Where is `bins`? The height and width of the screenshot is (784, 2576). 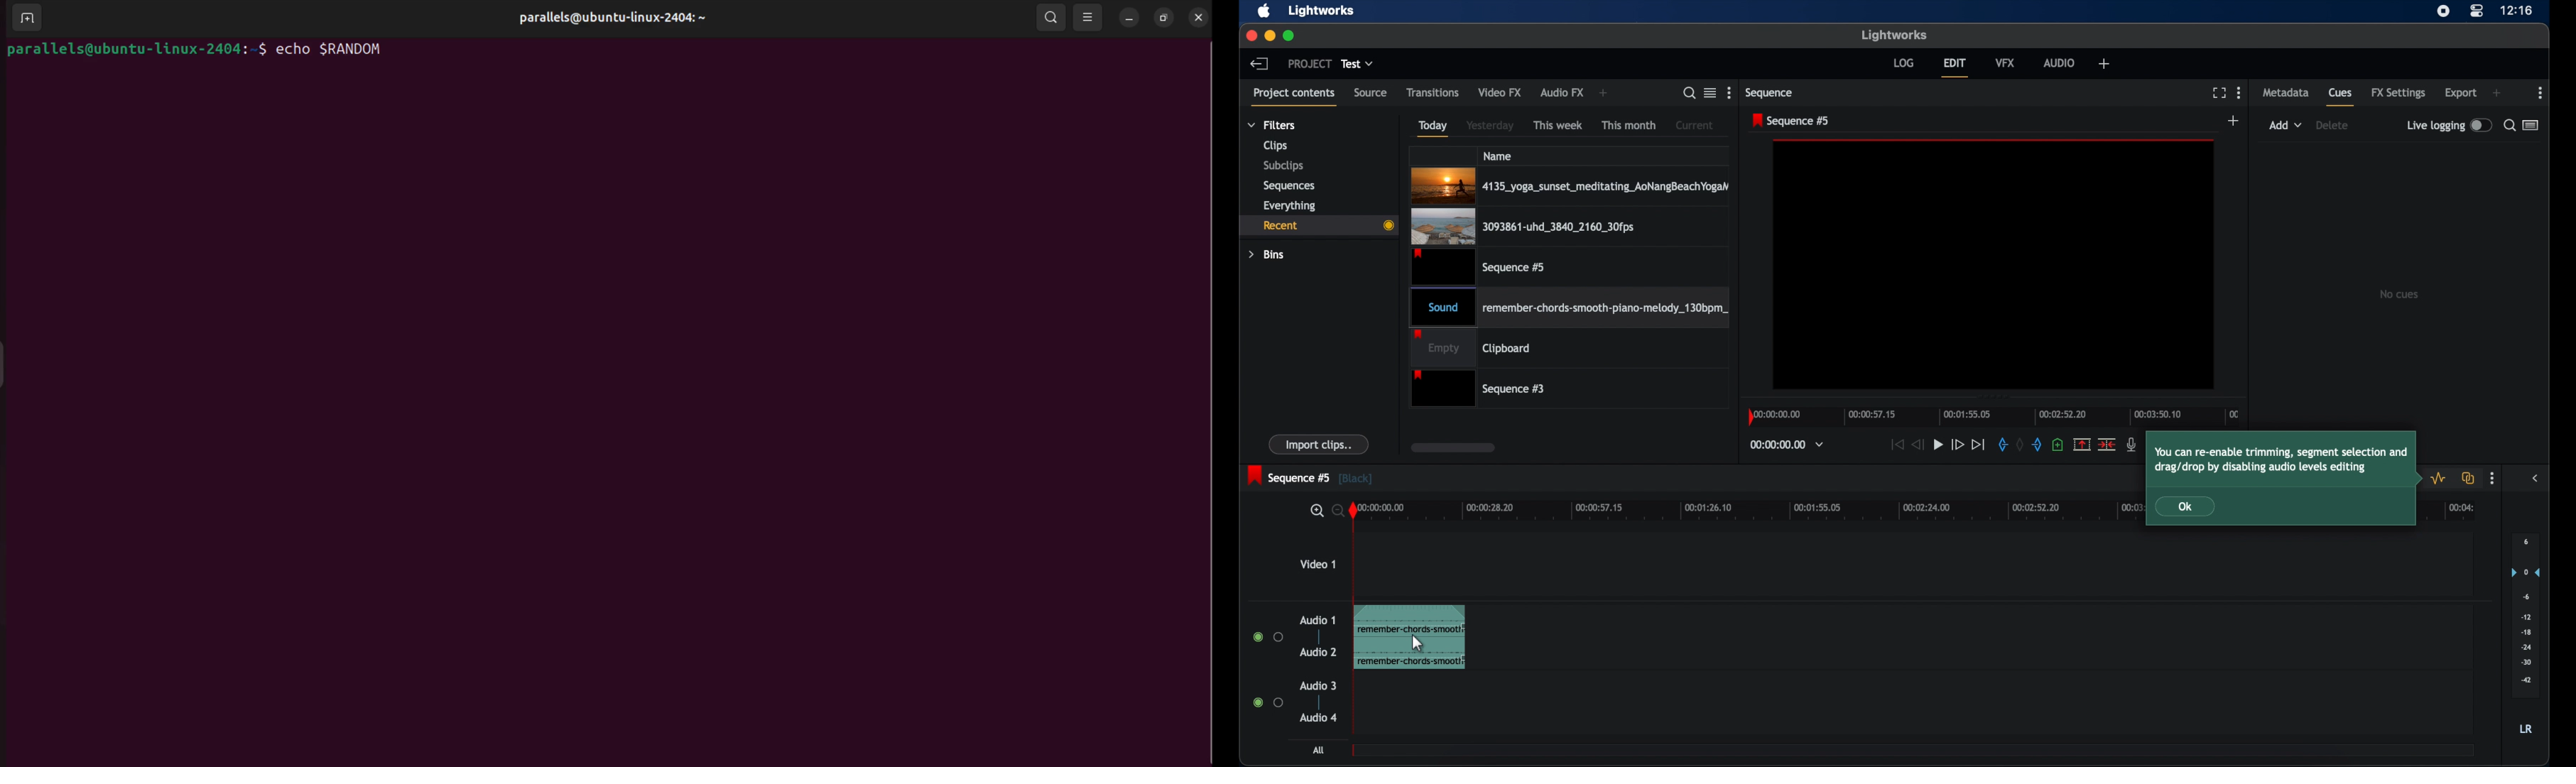 bins is located at coordinates (1267, 254).